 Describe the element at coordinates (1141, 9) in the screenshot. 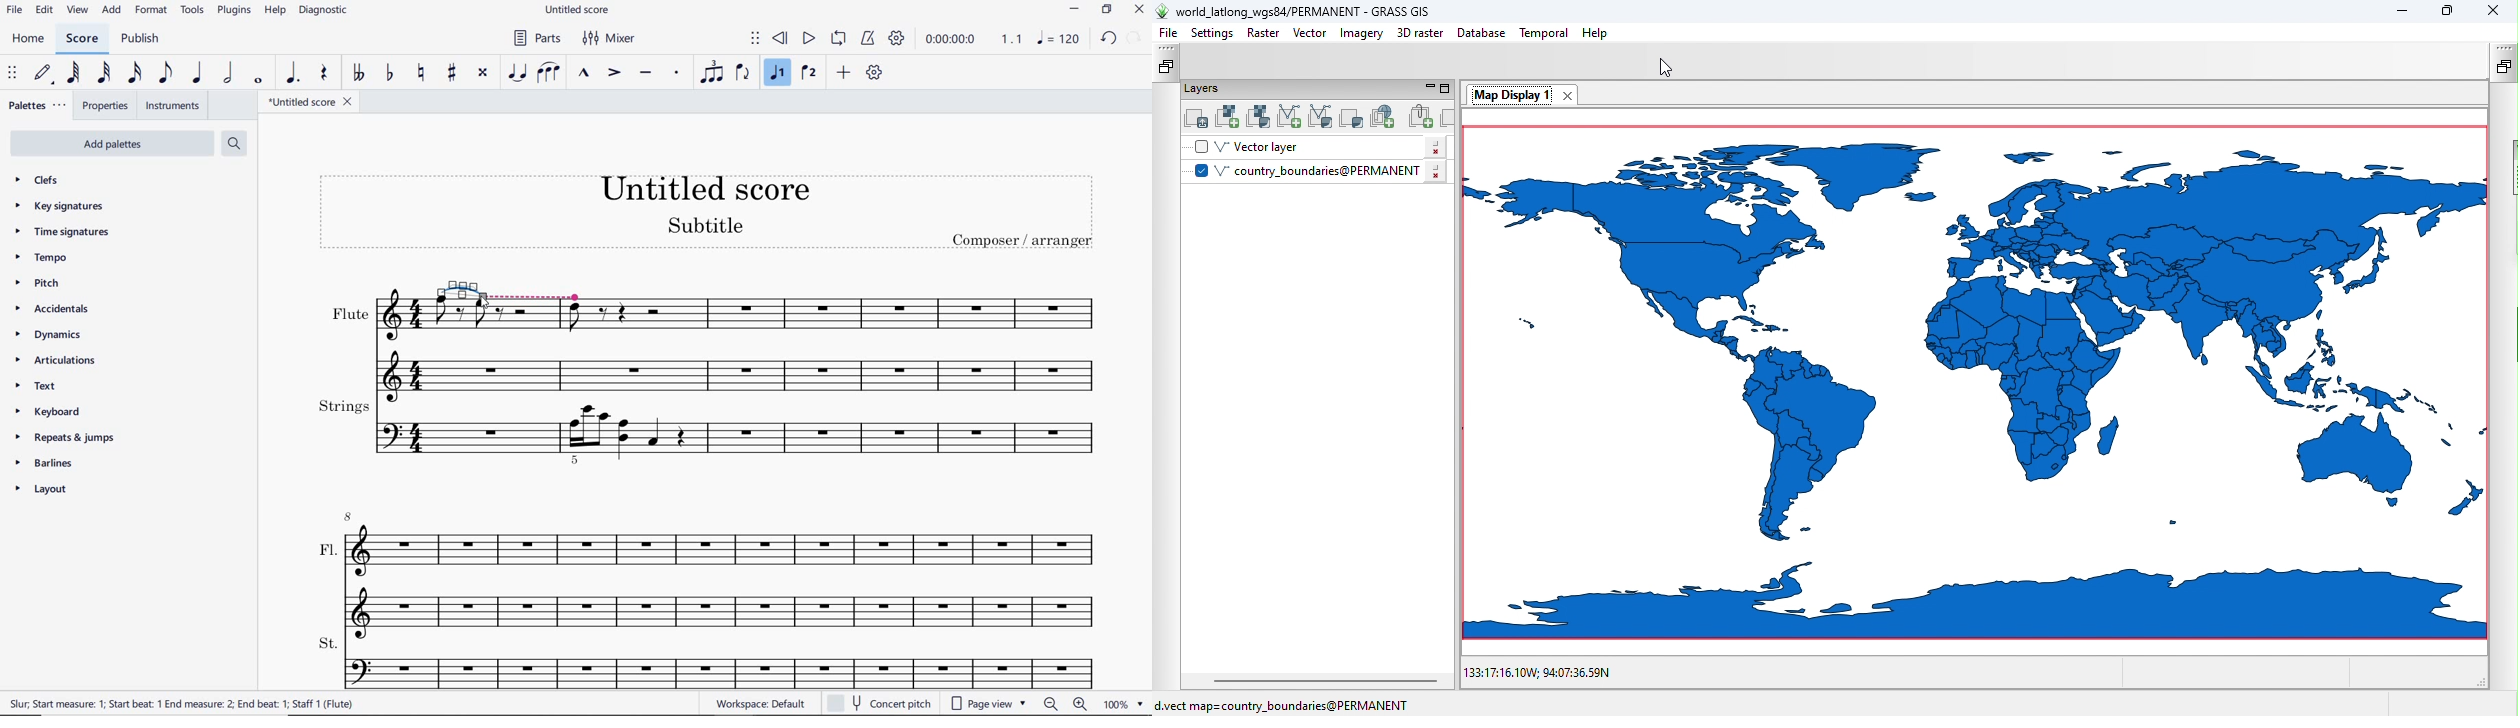

I see `close` at that location.